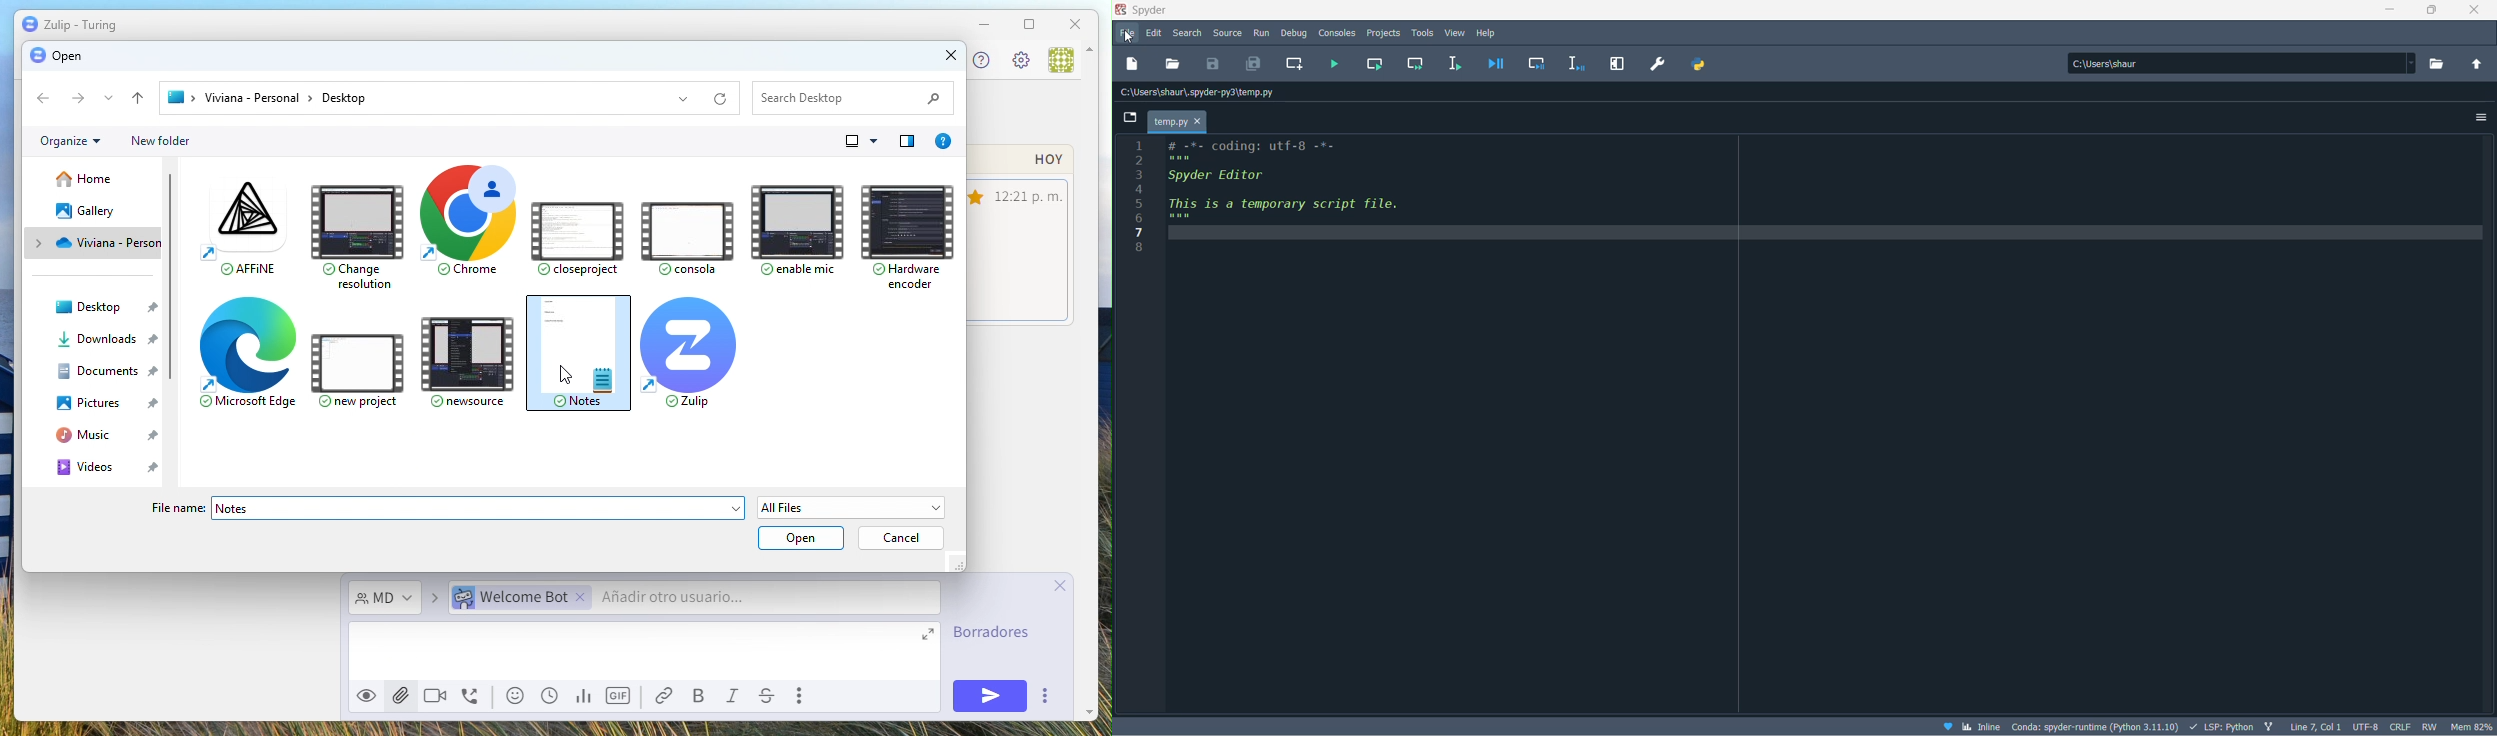 This screenshot has width=2520, height=756. What do you see at coordinates (1538, 66) in the screenshot?
I see `debug cell` at bounding box center [1538, 66].